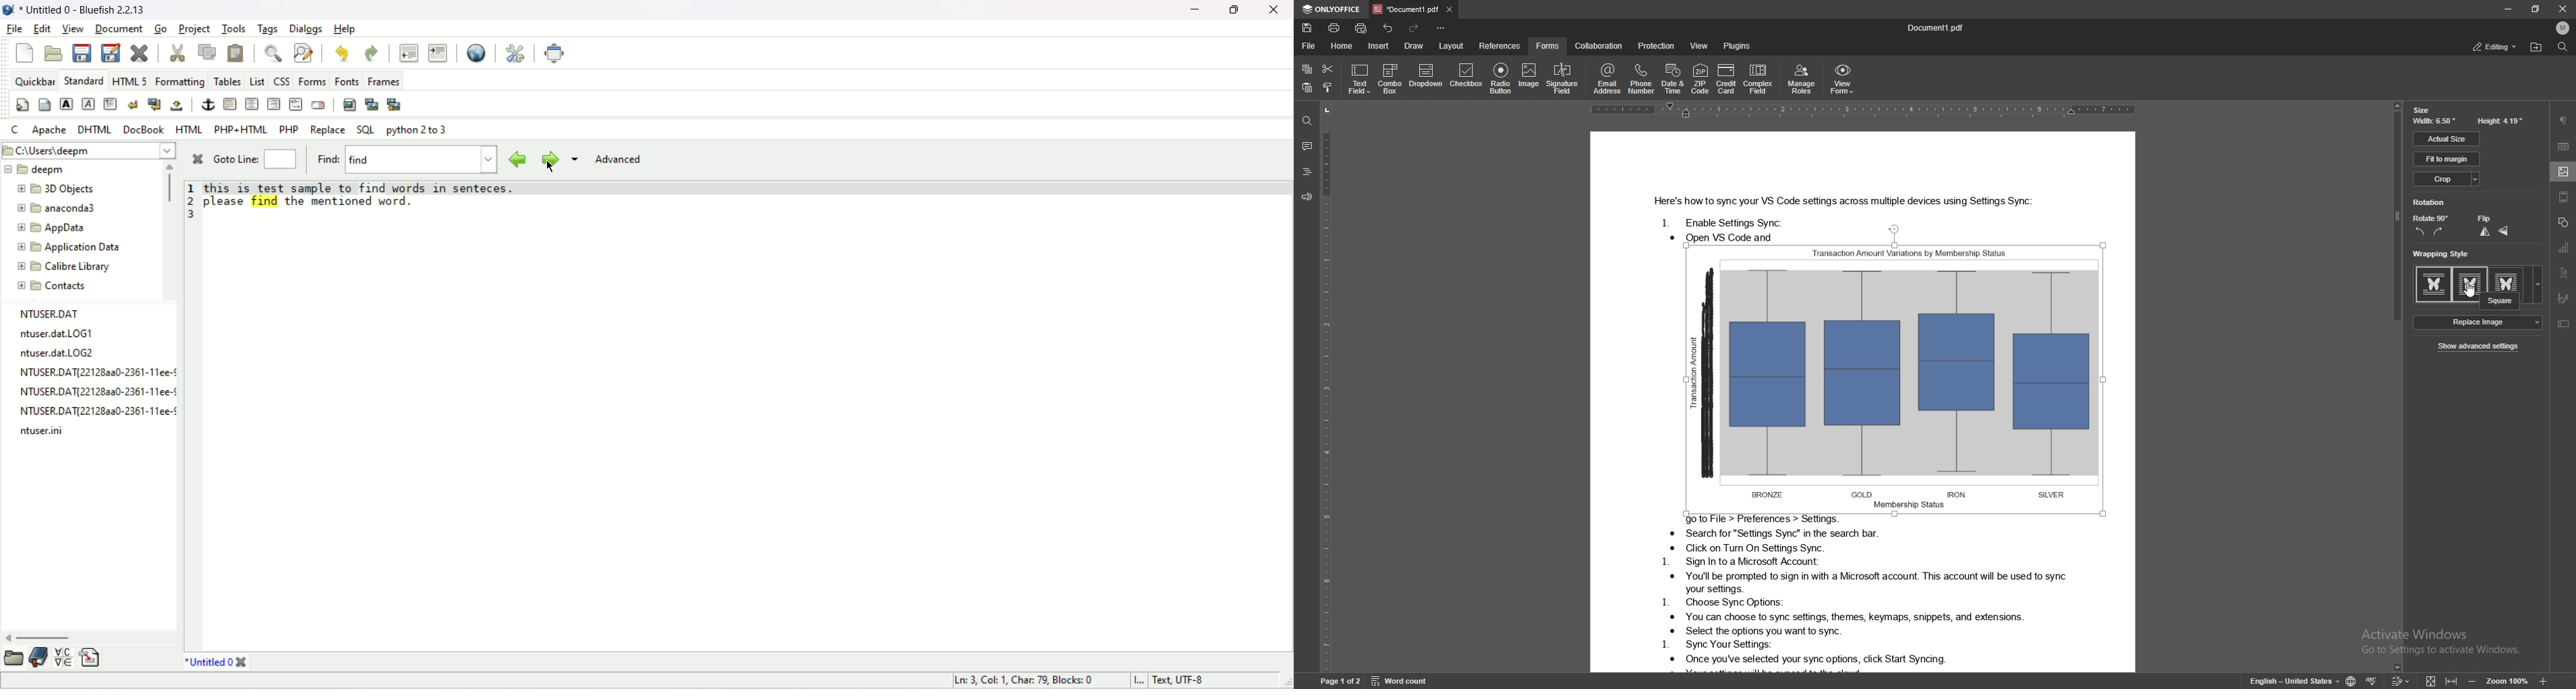 The image size is (2576, 700). I want to click on quickstart, so click(22, 104).